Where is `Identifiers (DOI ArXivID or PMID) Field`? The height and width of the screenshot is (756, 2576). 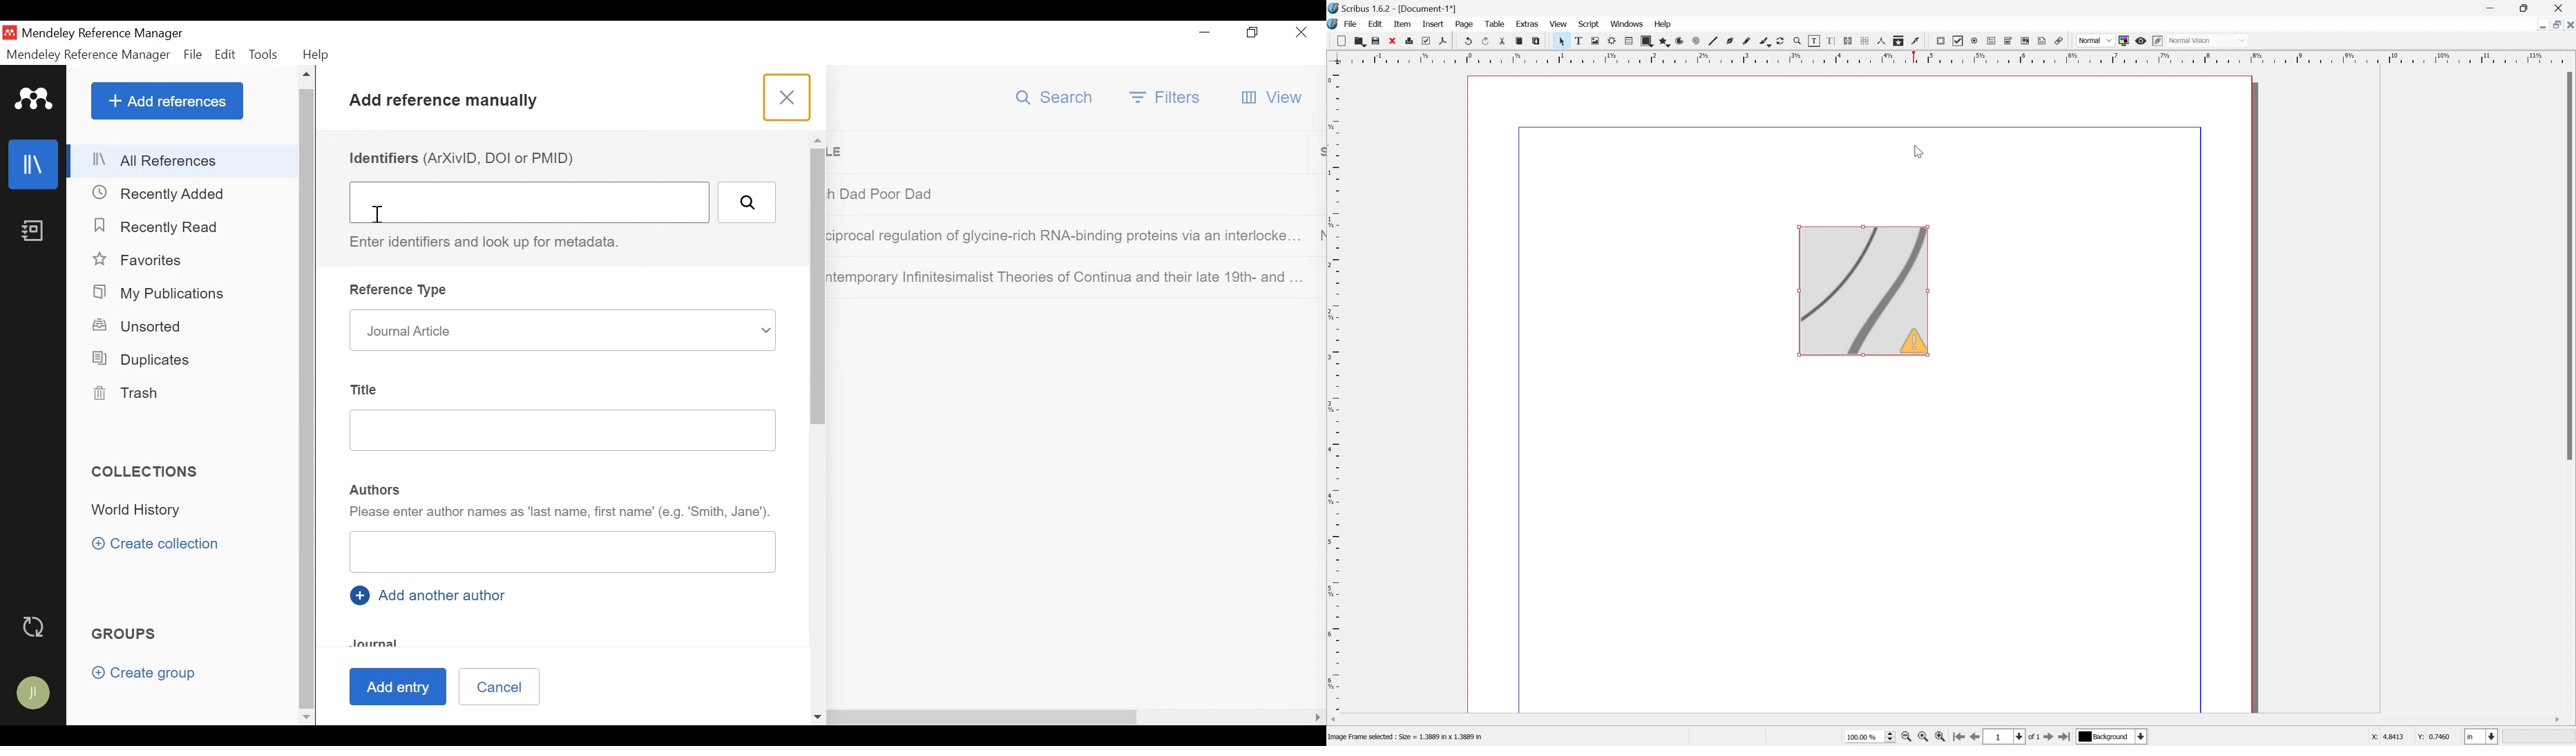
Identifiers (DOI ArXivID or PMID) Field is located at coordinates (528, 202).